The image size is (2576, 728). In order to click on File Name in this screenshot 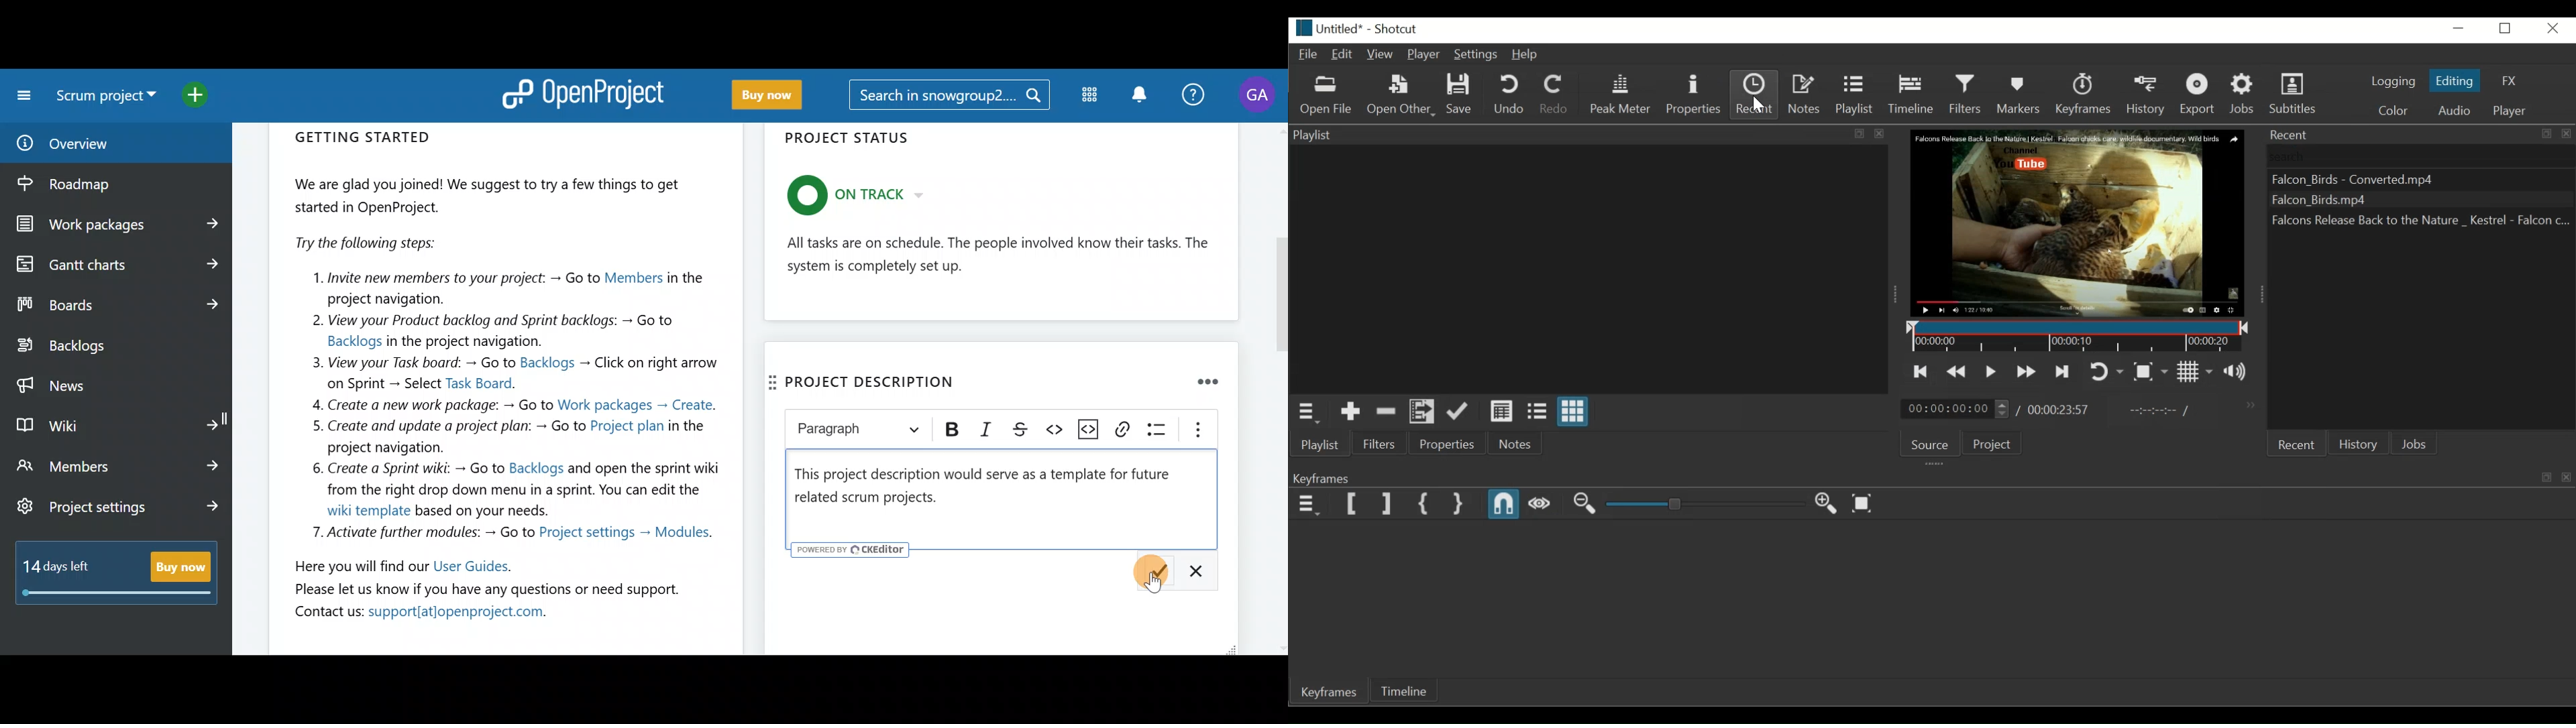, I will do `click(1330, 28)`.